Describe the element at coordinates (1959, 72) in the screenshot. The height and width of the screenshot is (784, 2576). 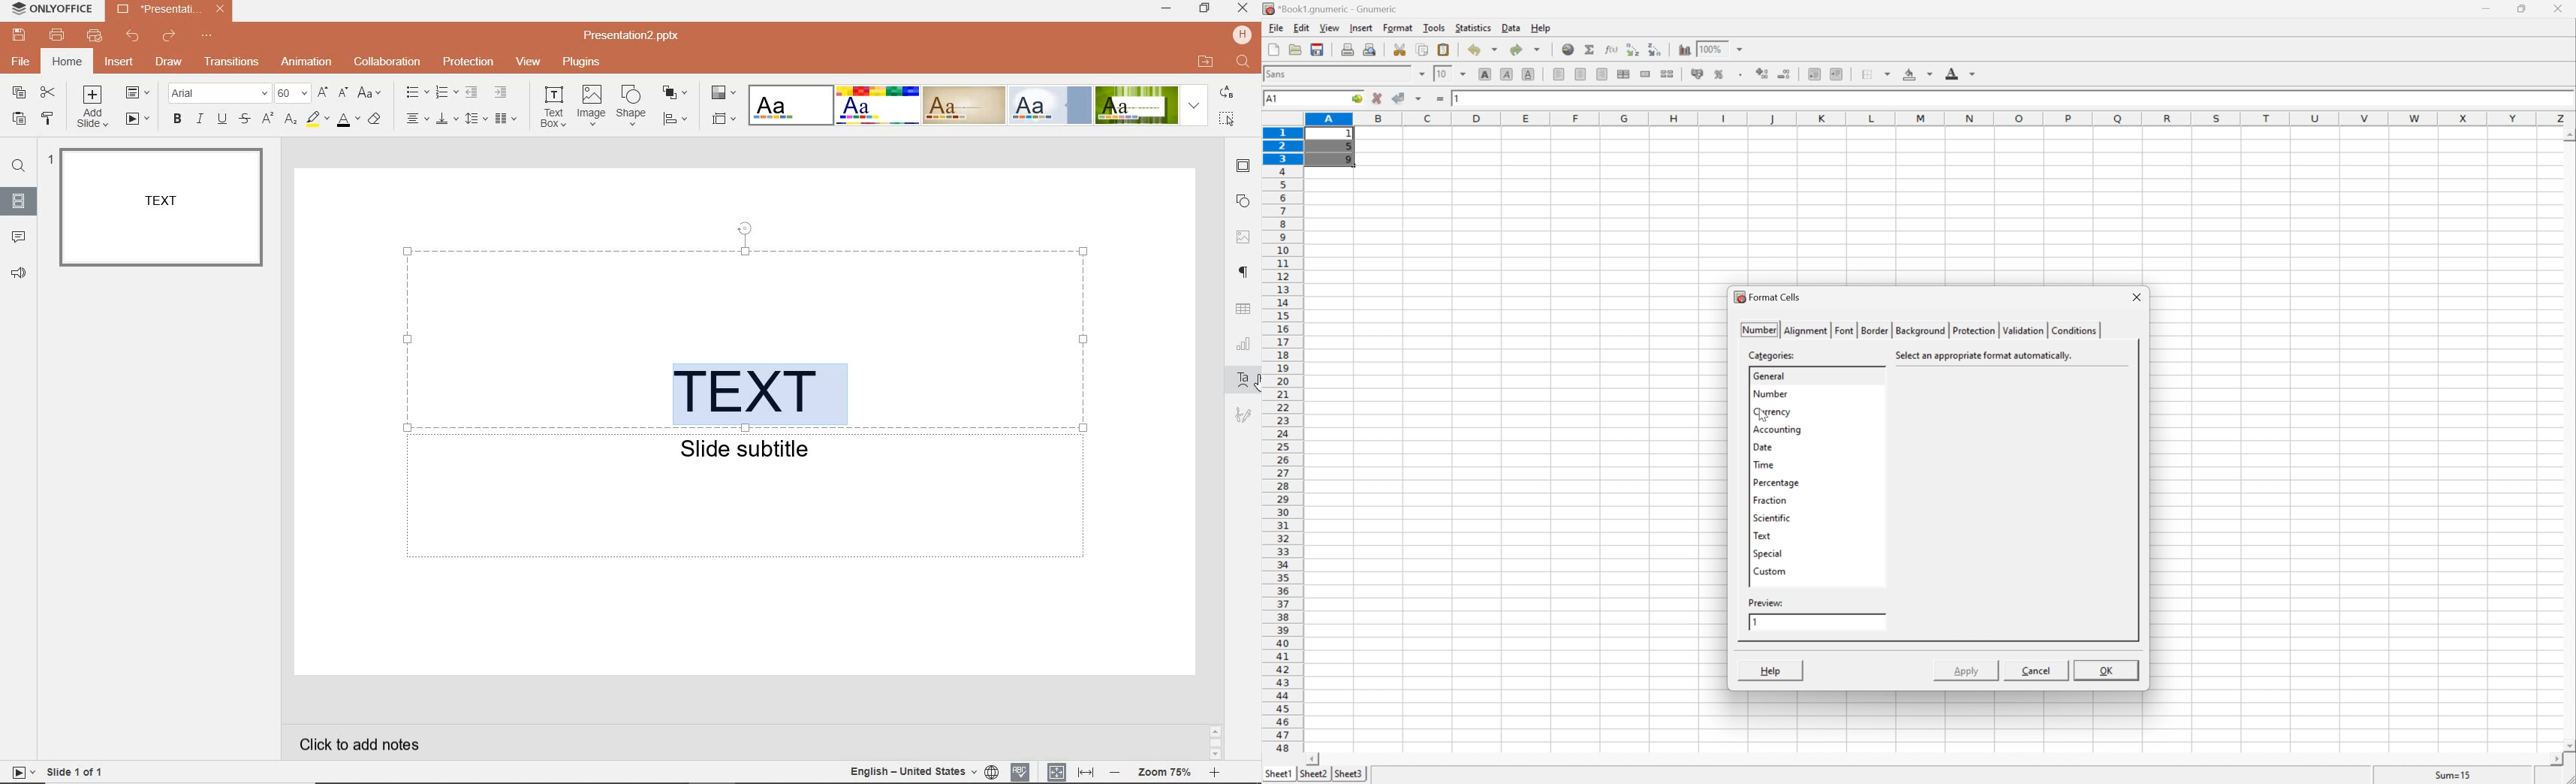
I see `foreground` at that location.